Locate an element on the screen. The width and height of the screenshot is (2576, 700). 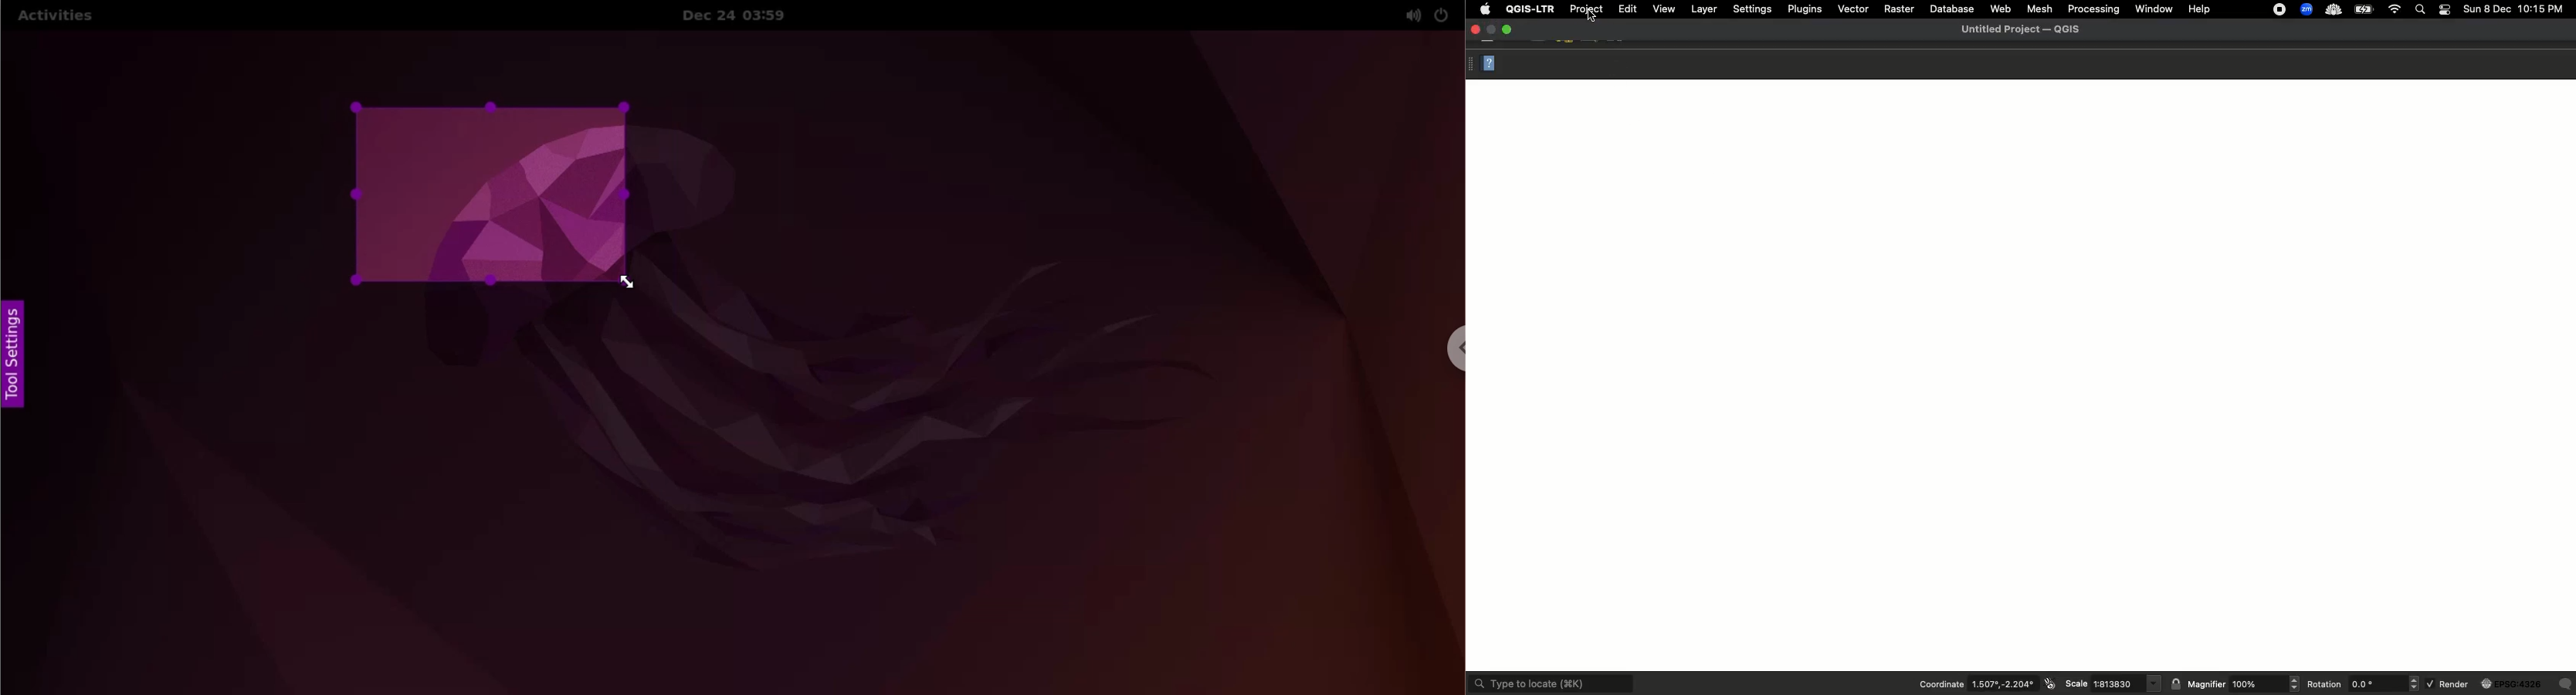
lock is located at coordinates (2178, 683).